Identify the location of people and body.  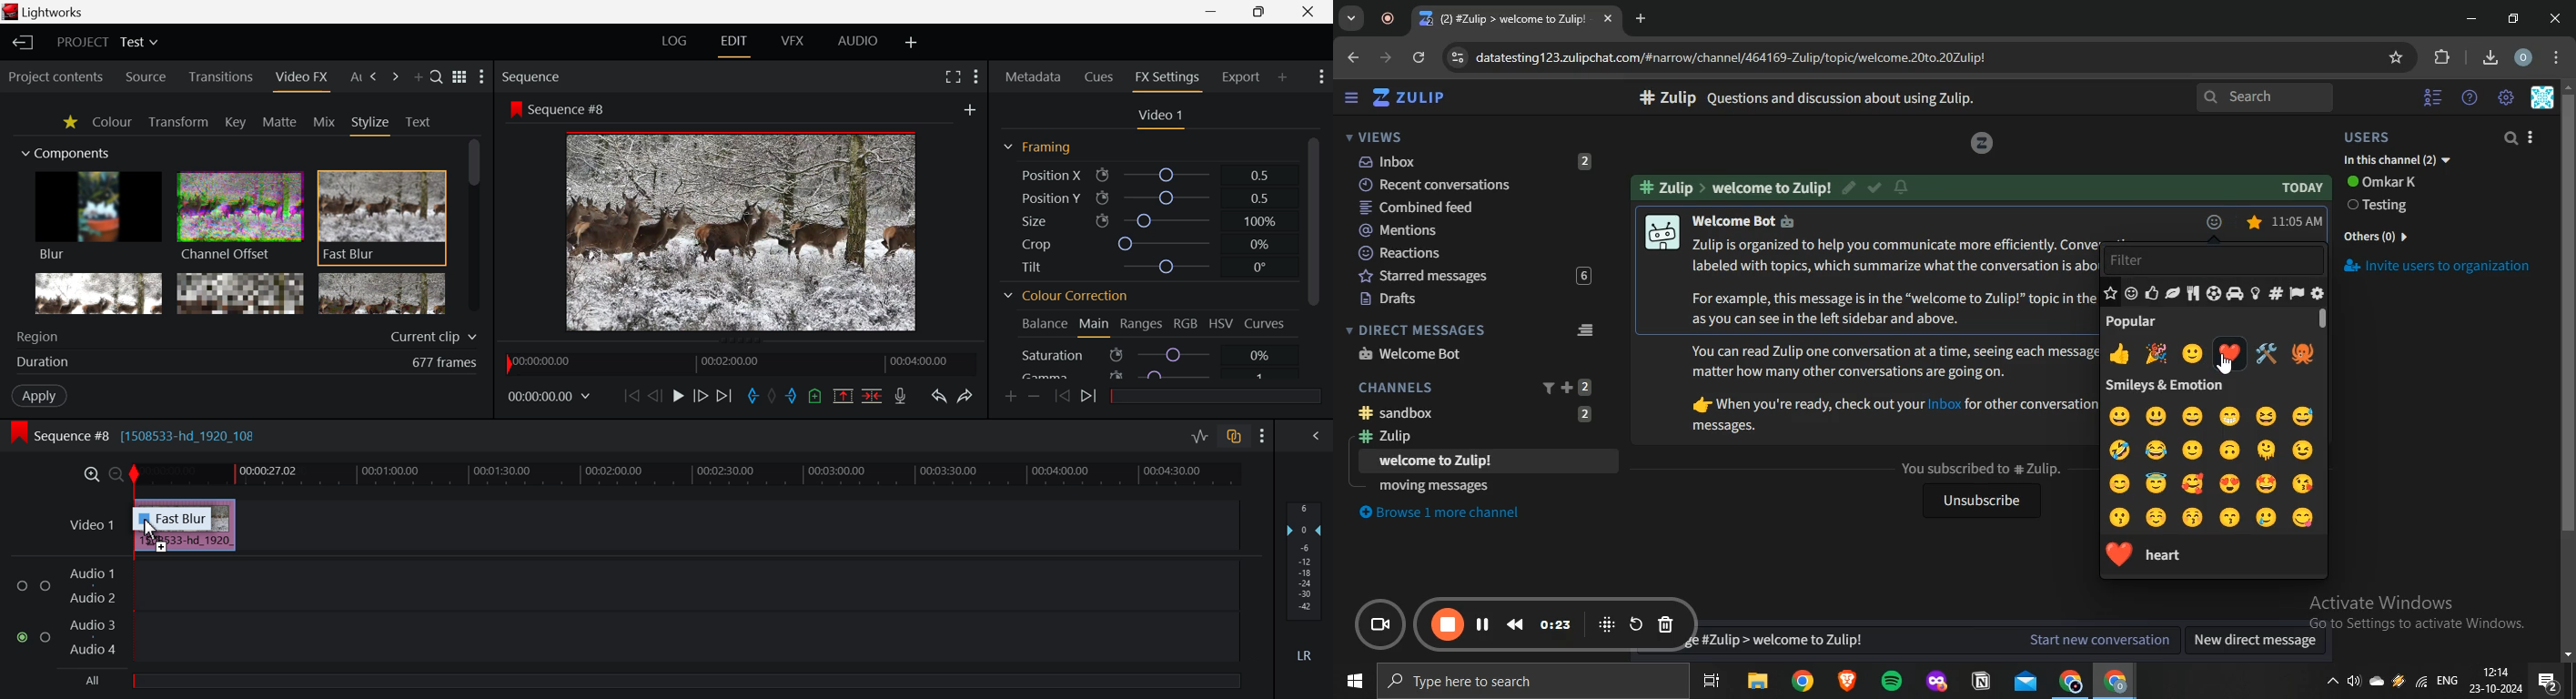
(2151, 294).